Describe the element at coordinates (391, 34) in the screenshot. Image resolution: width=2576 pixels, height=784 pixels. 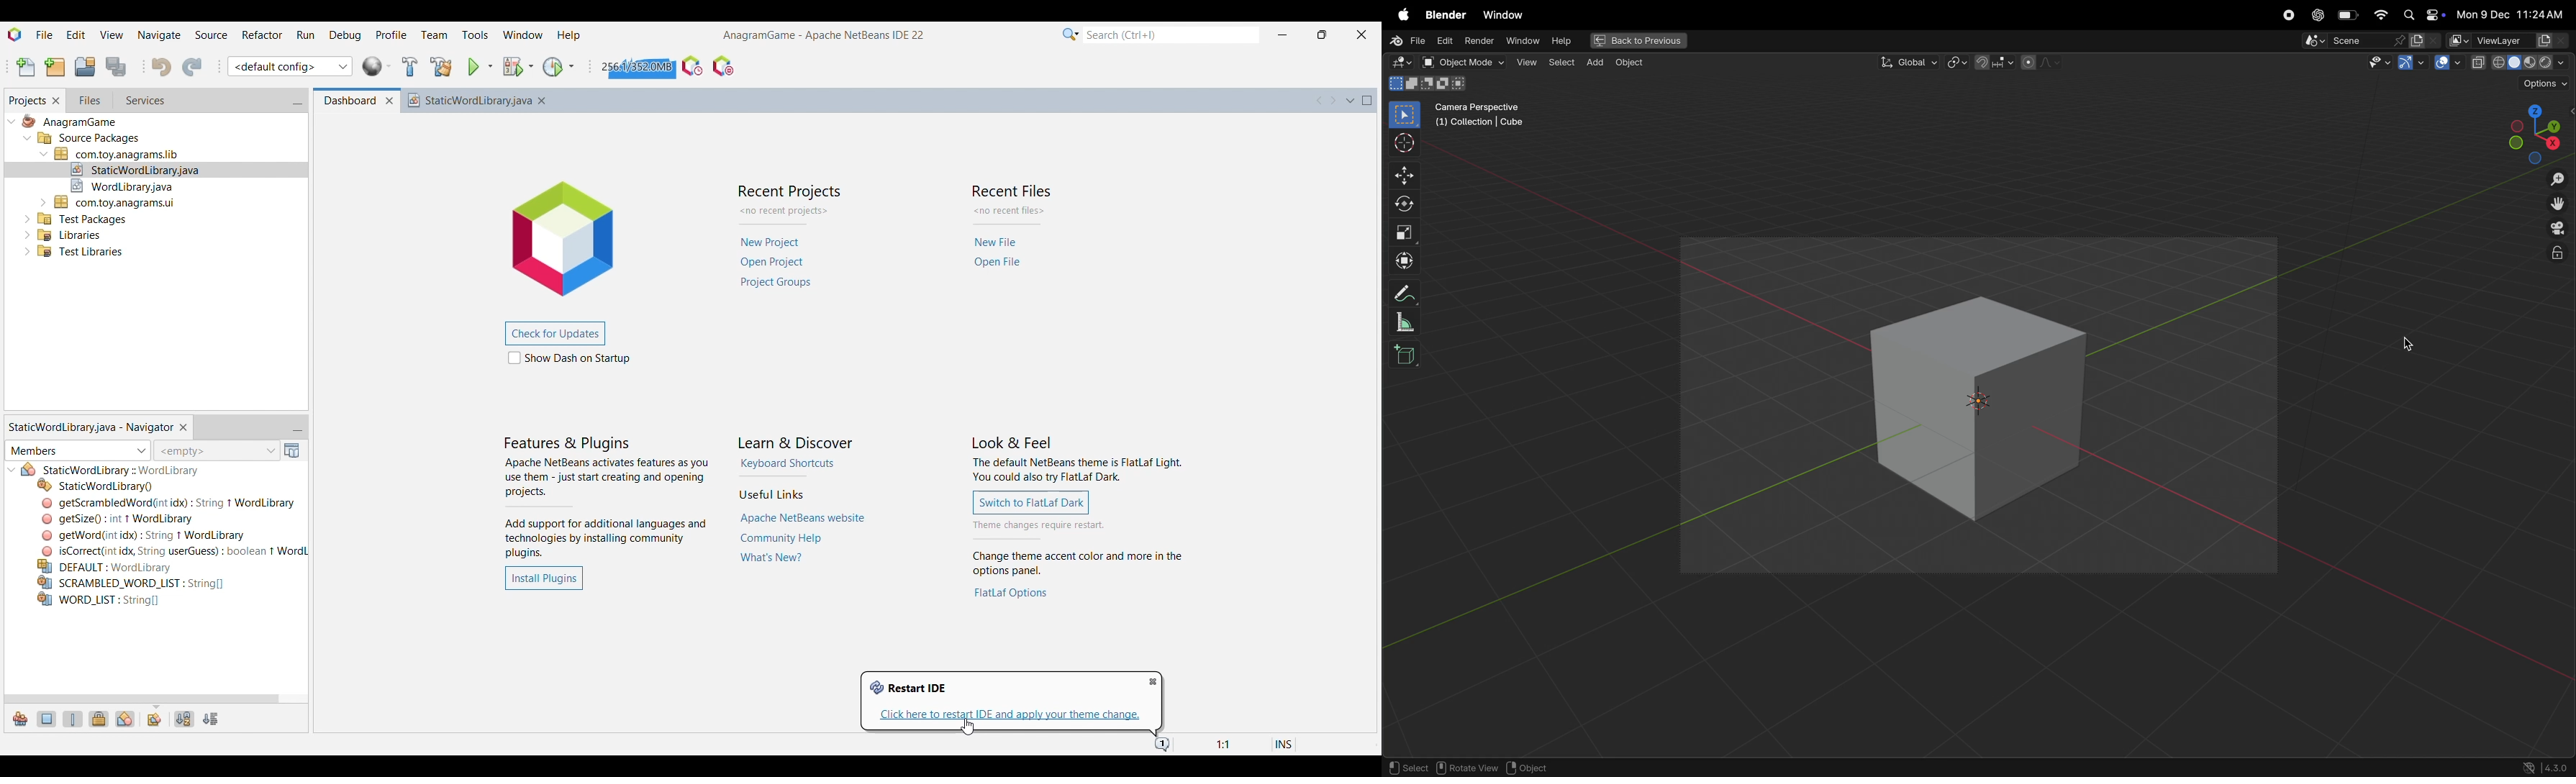
I see `Profile menu` at that location.